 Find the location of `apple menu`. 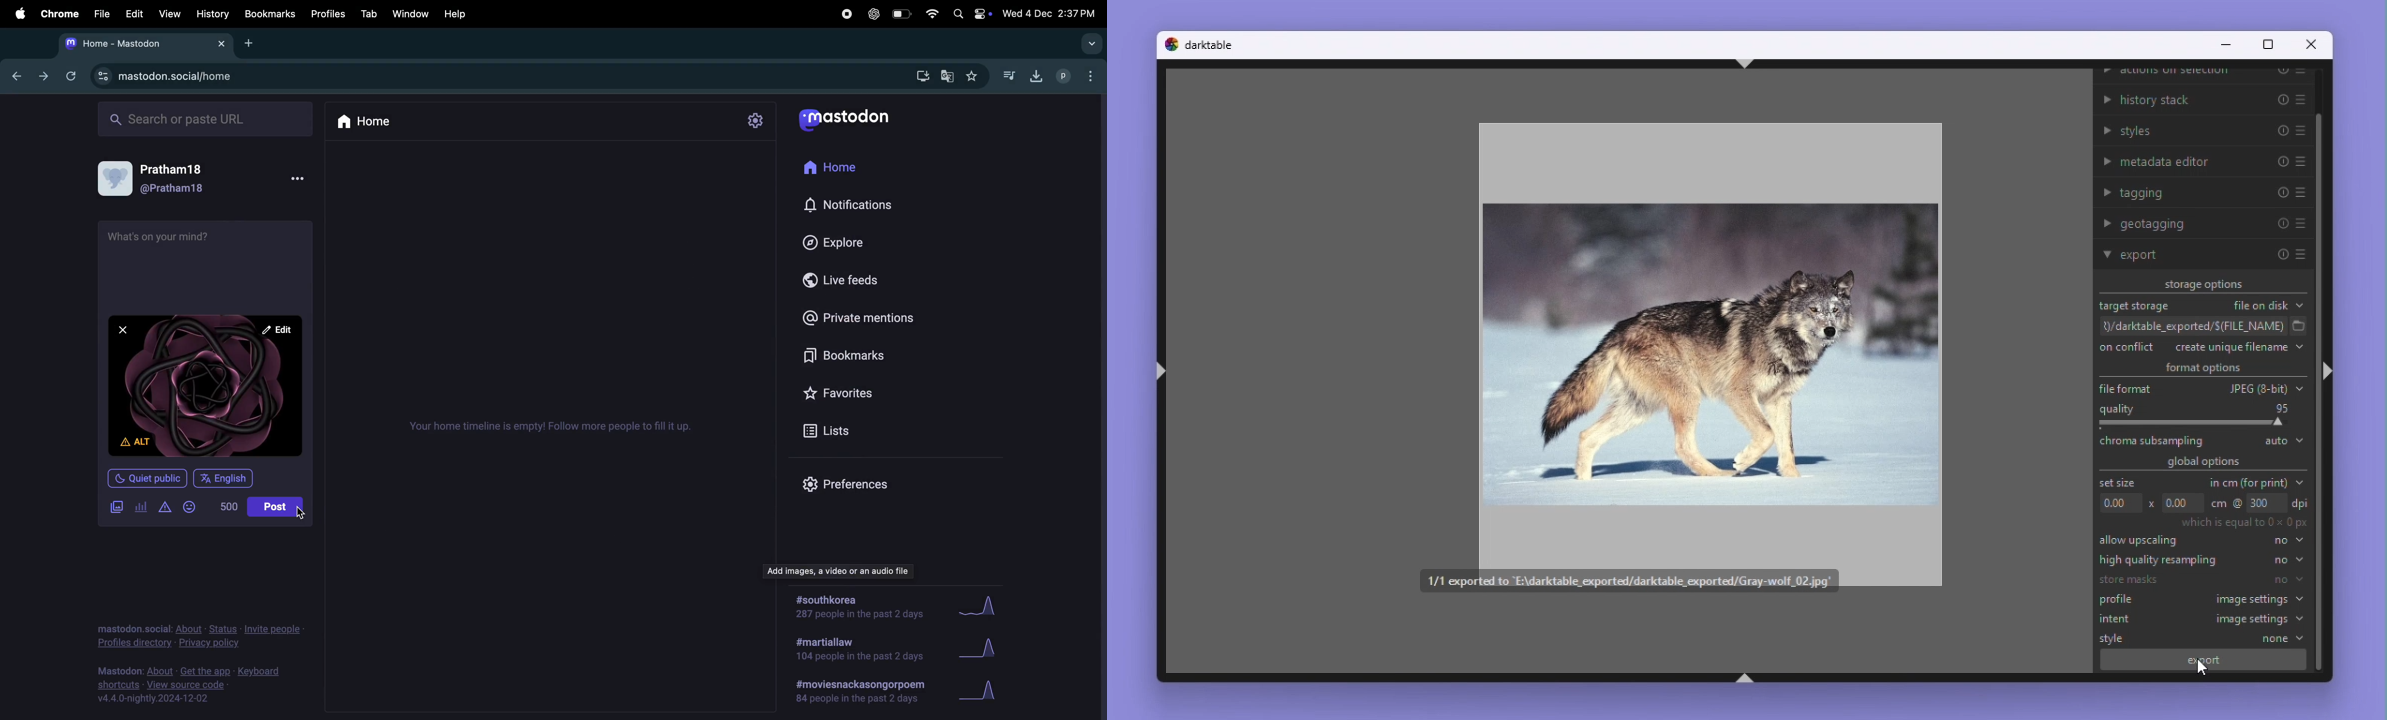

apple menu is located at coordinates (16, 14).